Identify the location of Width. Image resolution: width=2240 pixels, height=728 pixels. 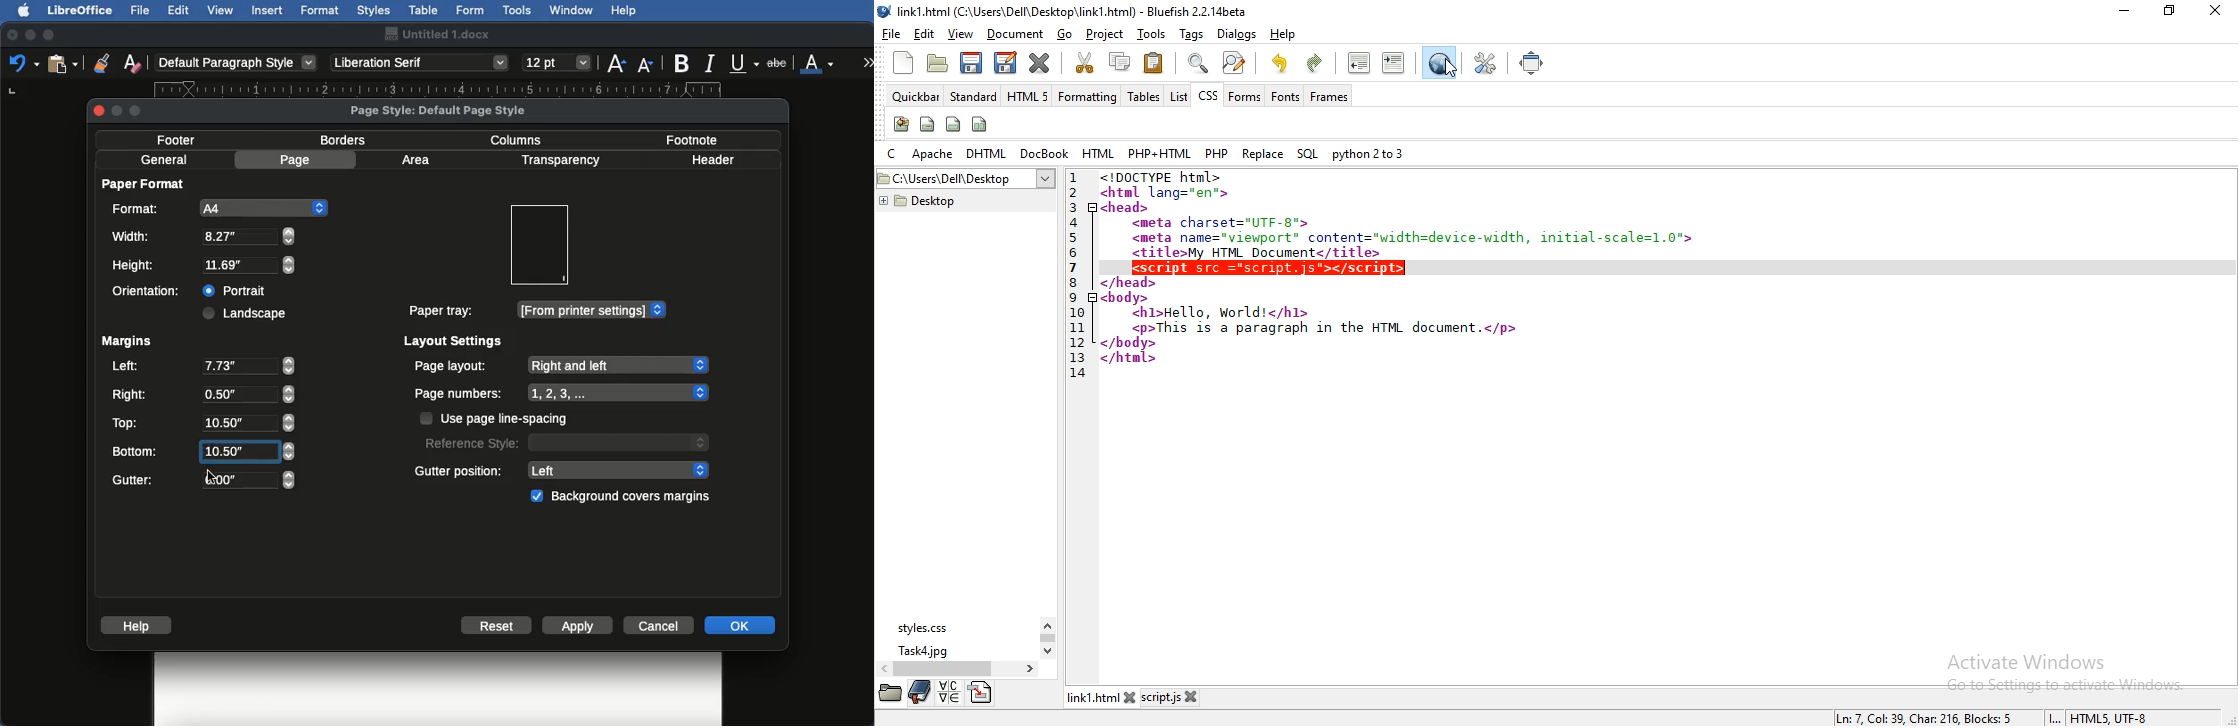
(202, 236).